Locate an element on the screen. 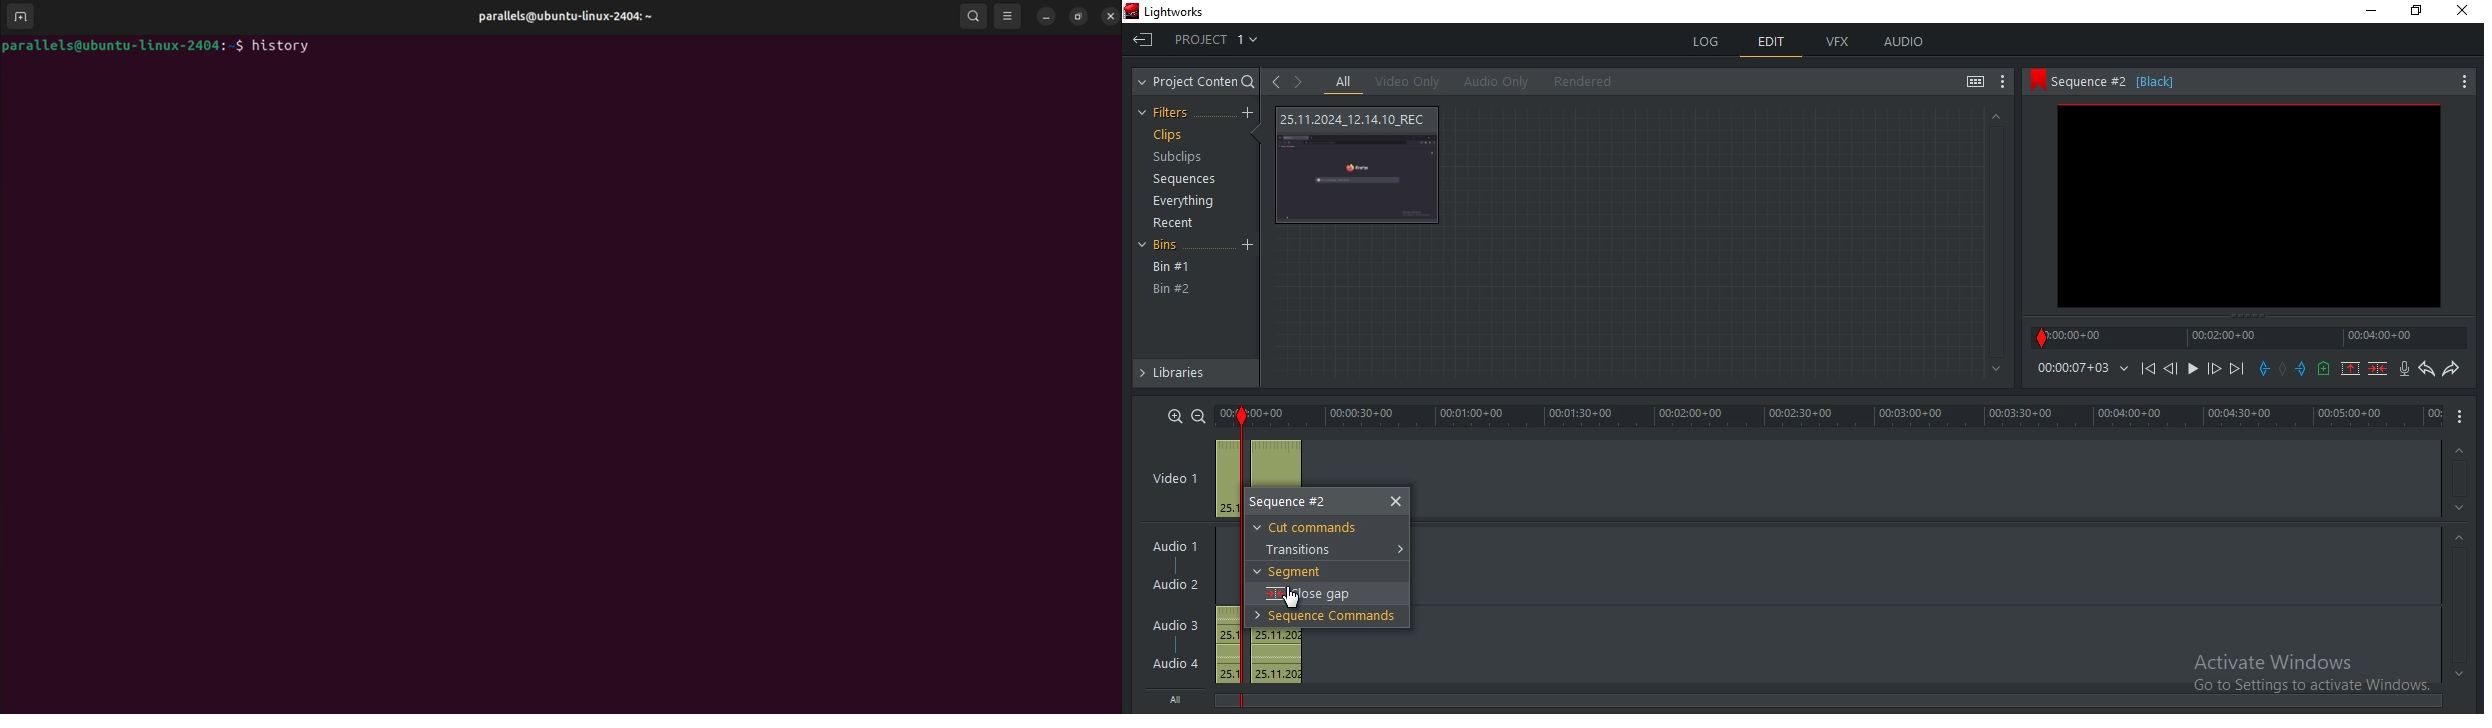 The height and width of the screenshot is (728, 2492). rendered is located at coordinates (1583, 81).